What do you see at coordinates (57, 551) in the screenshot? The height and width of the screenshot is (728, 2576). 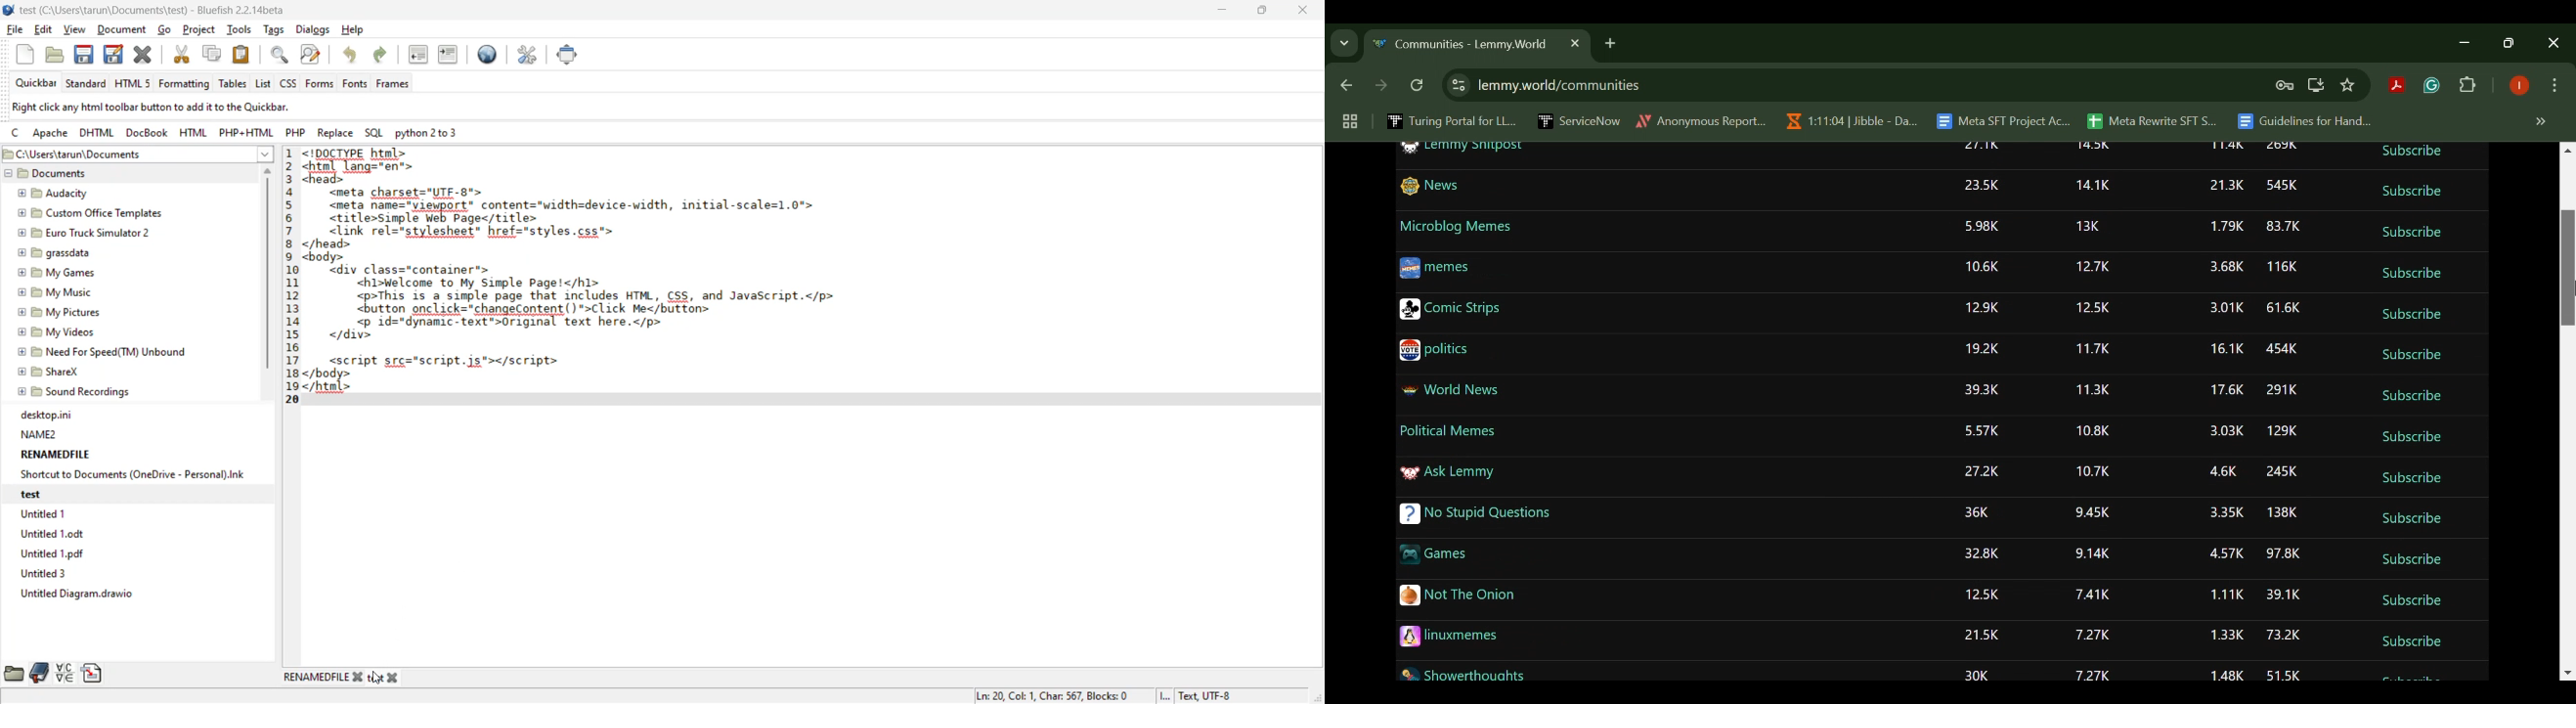 I see `Untitled 1 odf` at bounding box center [57, 551].